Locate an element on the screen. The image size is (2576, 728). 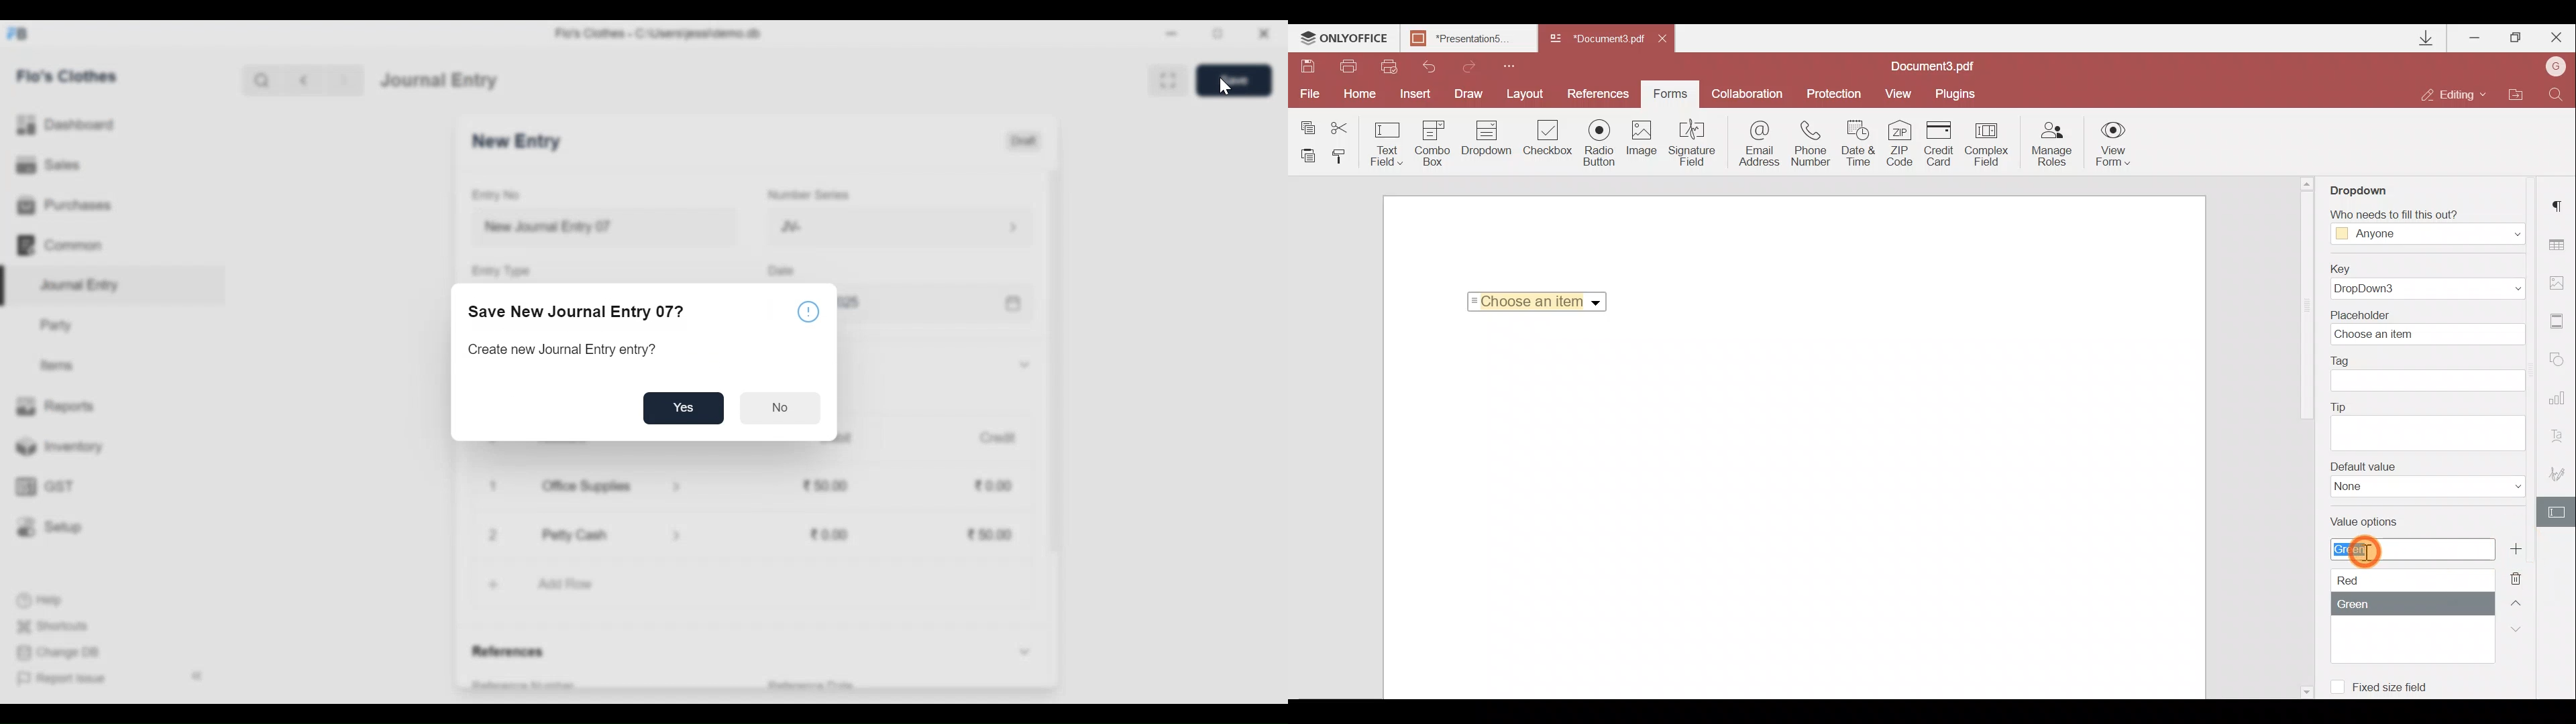
Text Art settings is located at coordinates (2561, 434).